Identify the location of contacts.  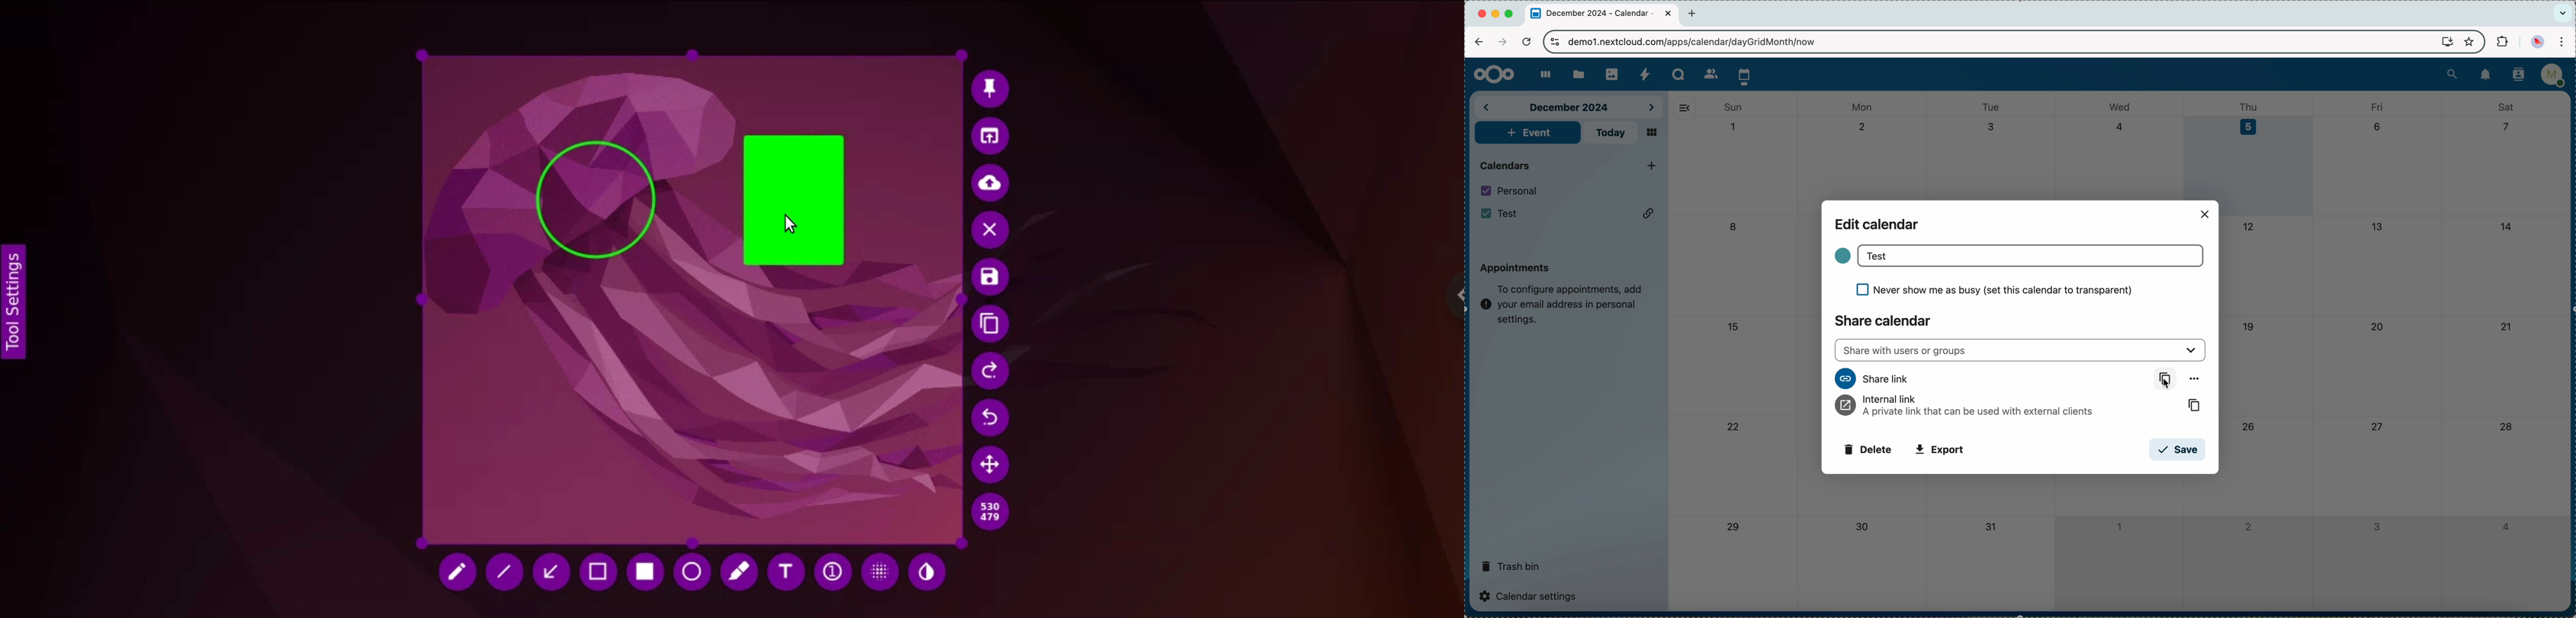
(1708, 73).